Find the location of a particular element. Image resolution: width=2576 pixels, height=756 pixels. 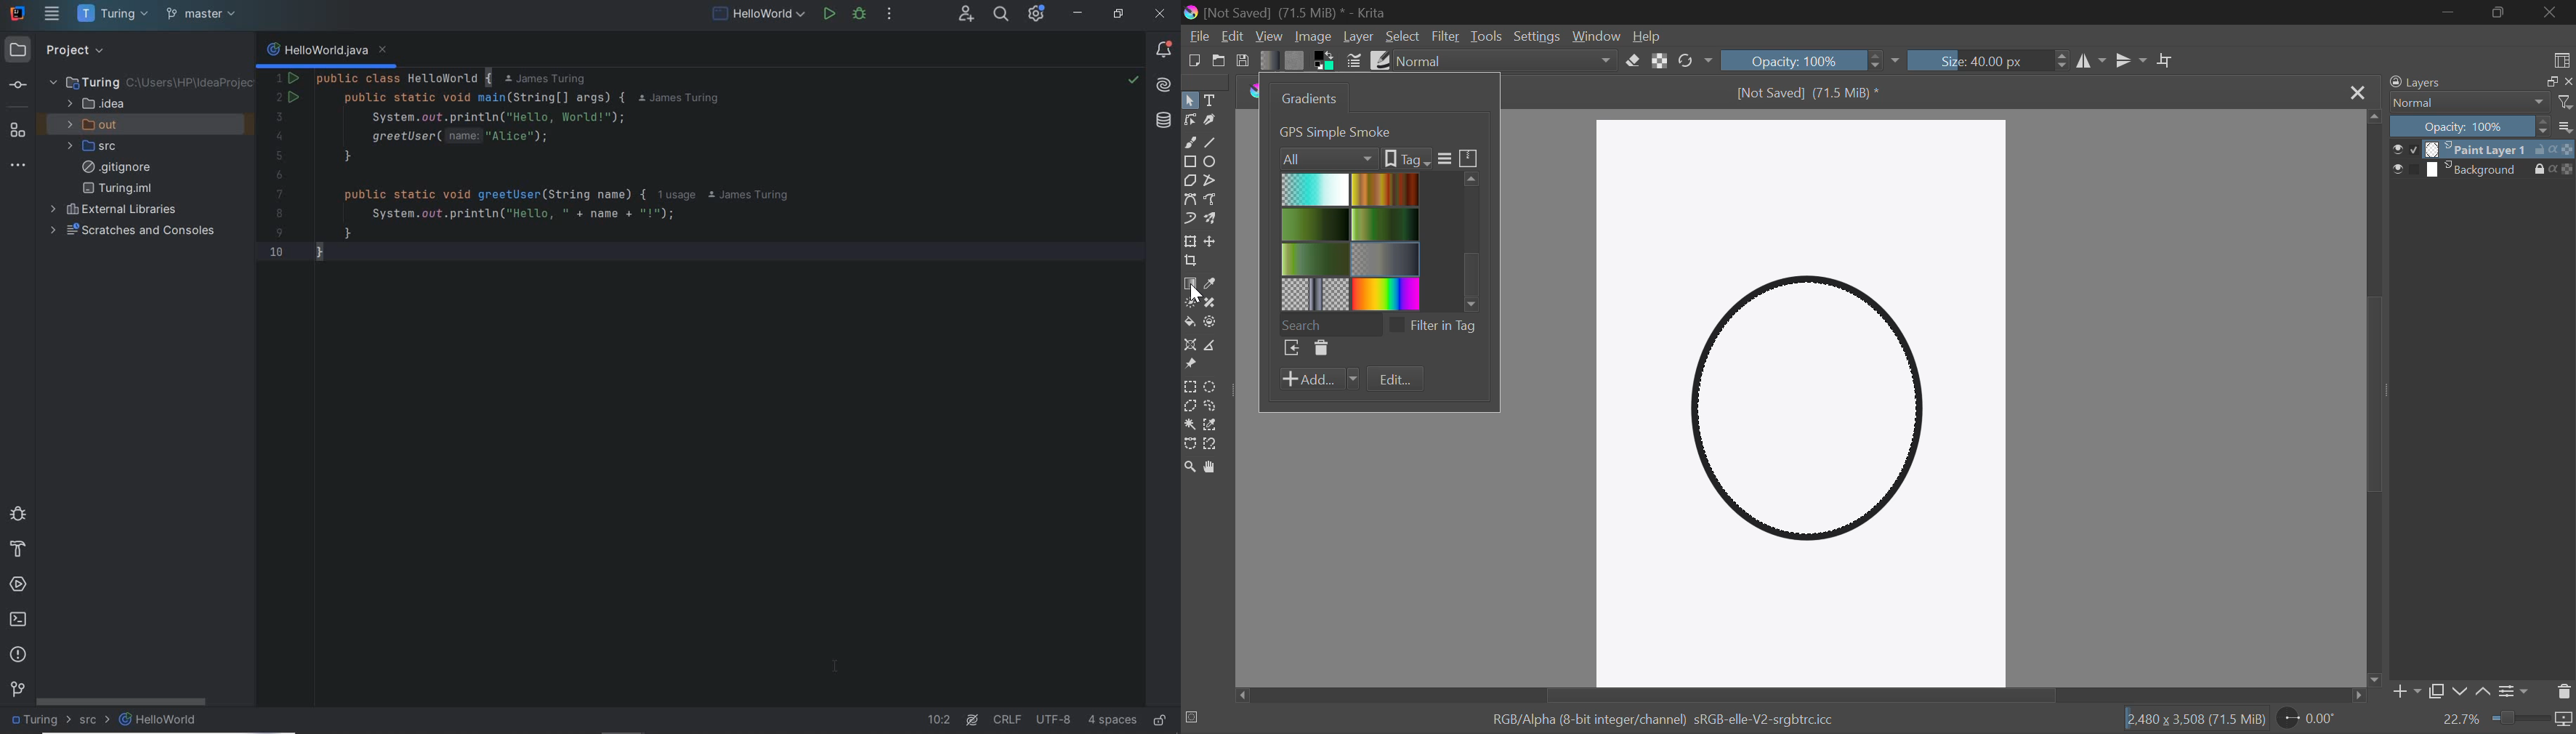

layer 2 is located at coordinates (2477, 170).